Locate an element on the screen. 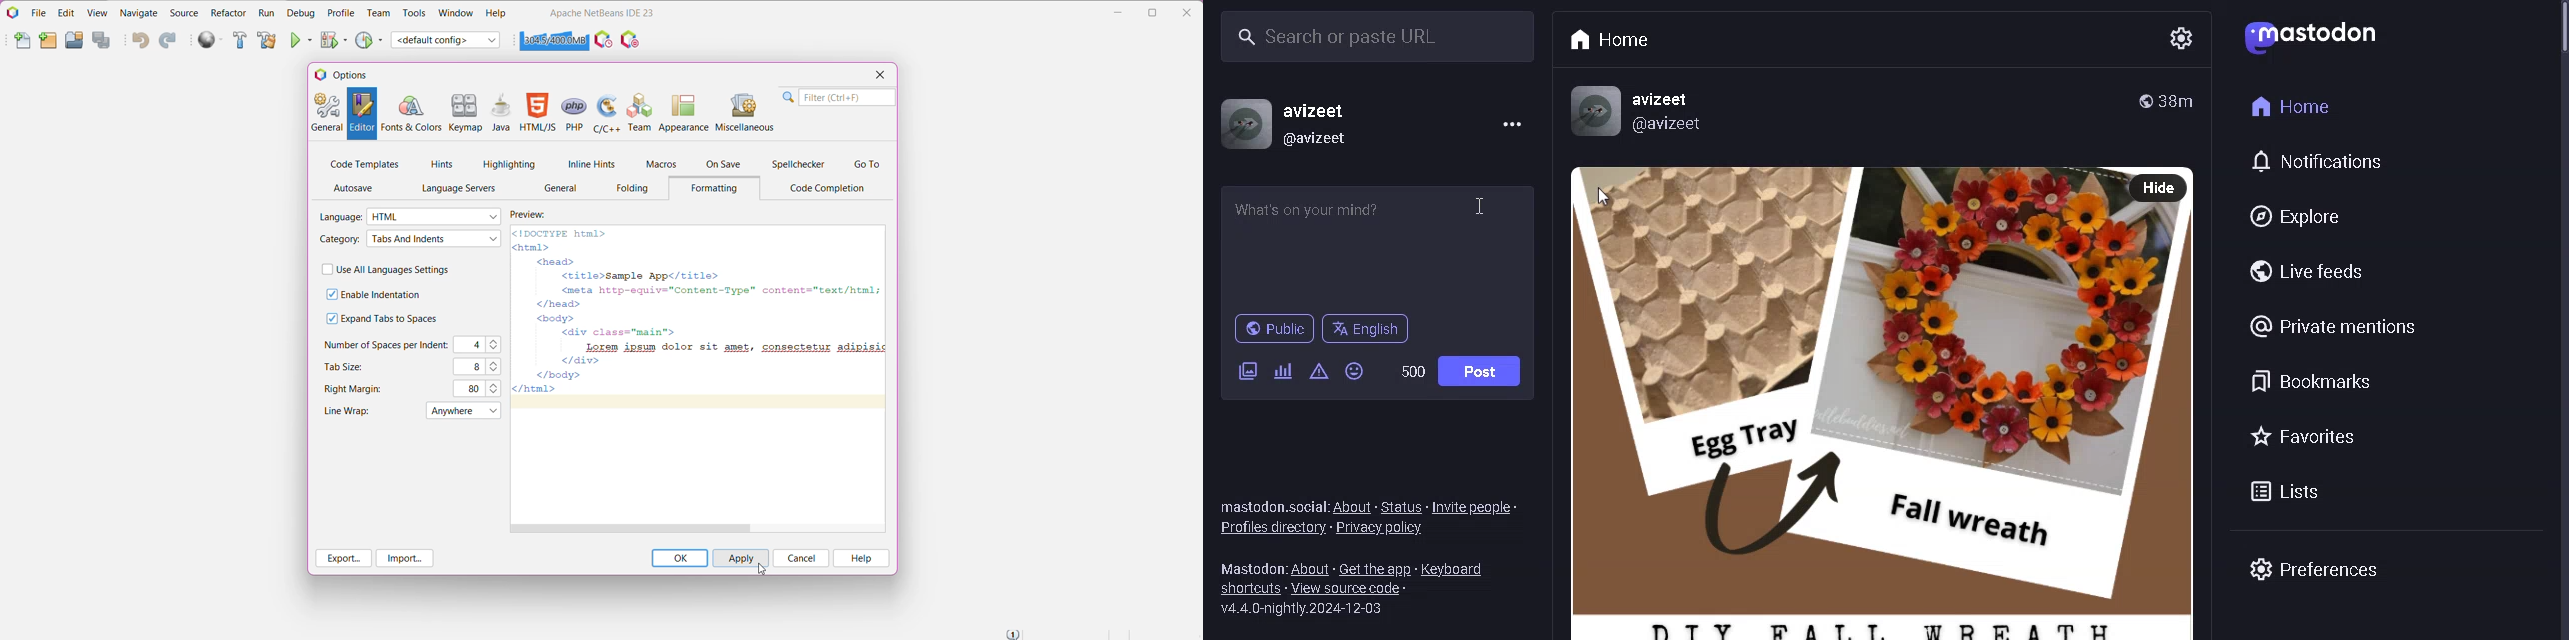  Code Completion is located at coordinates (831, 189).